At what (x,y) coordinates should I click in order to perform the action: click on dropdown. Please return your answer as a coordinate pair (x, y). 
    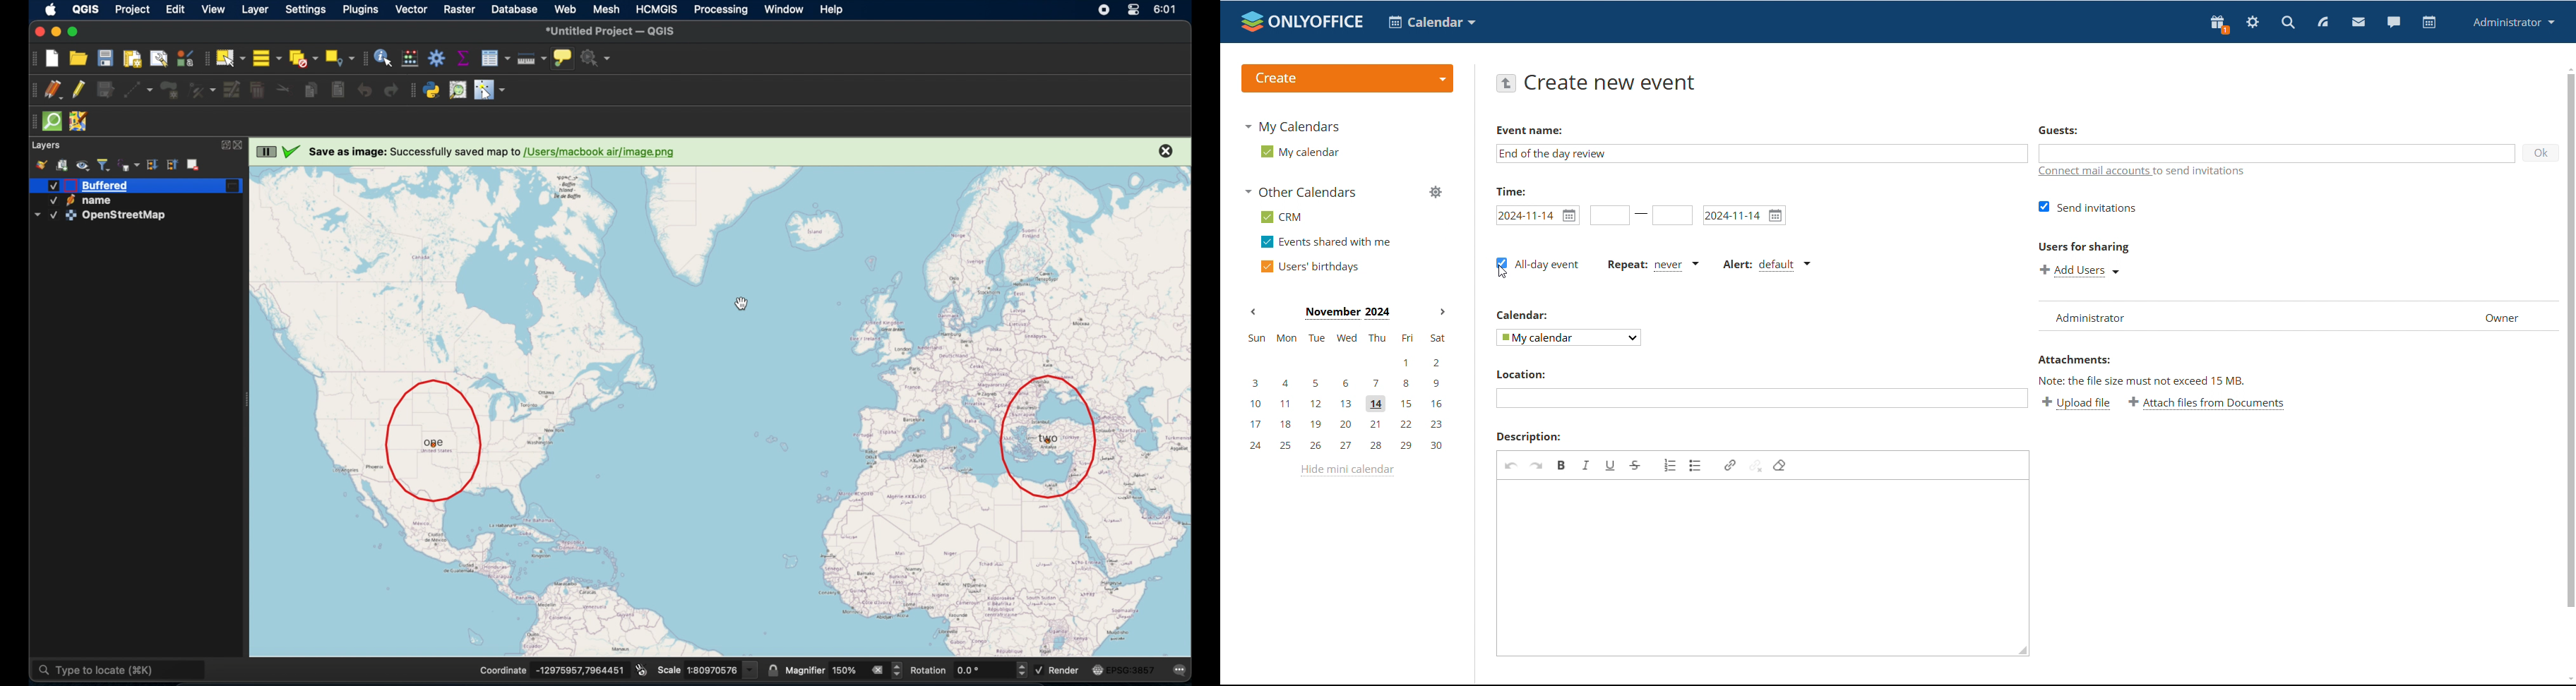
    Looking at the image, I should click on (36, 215).